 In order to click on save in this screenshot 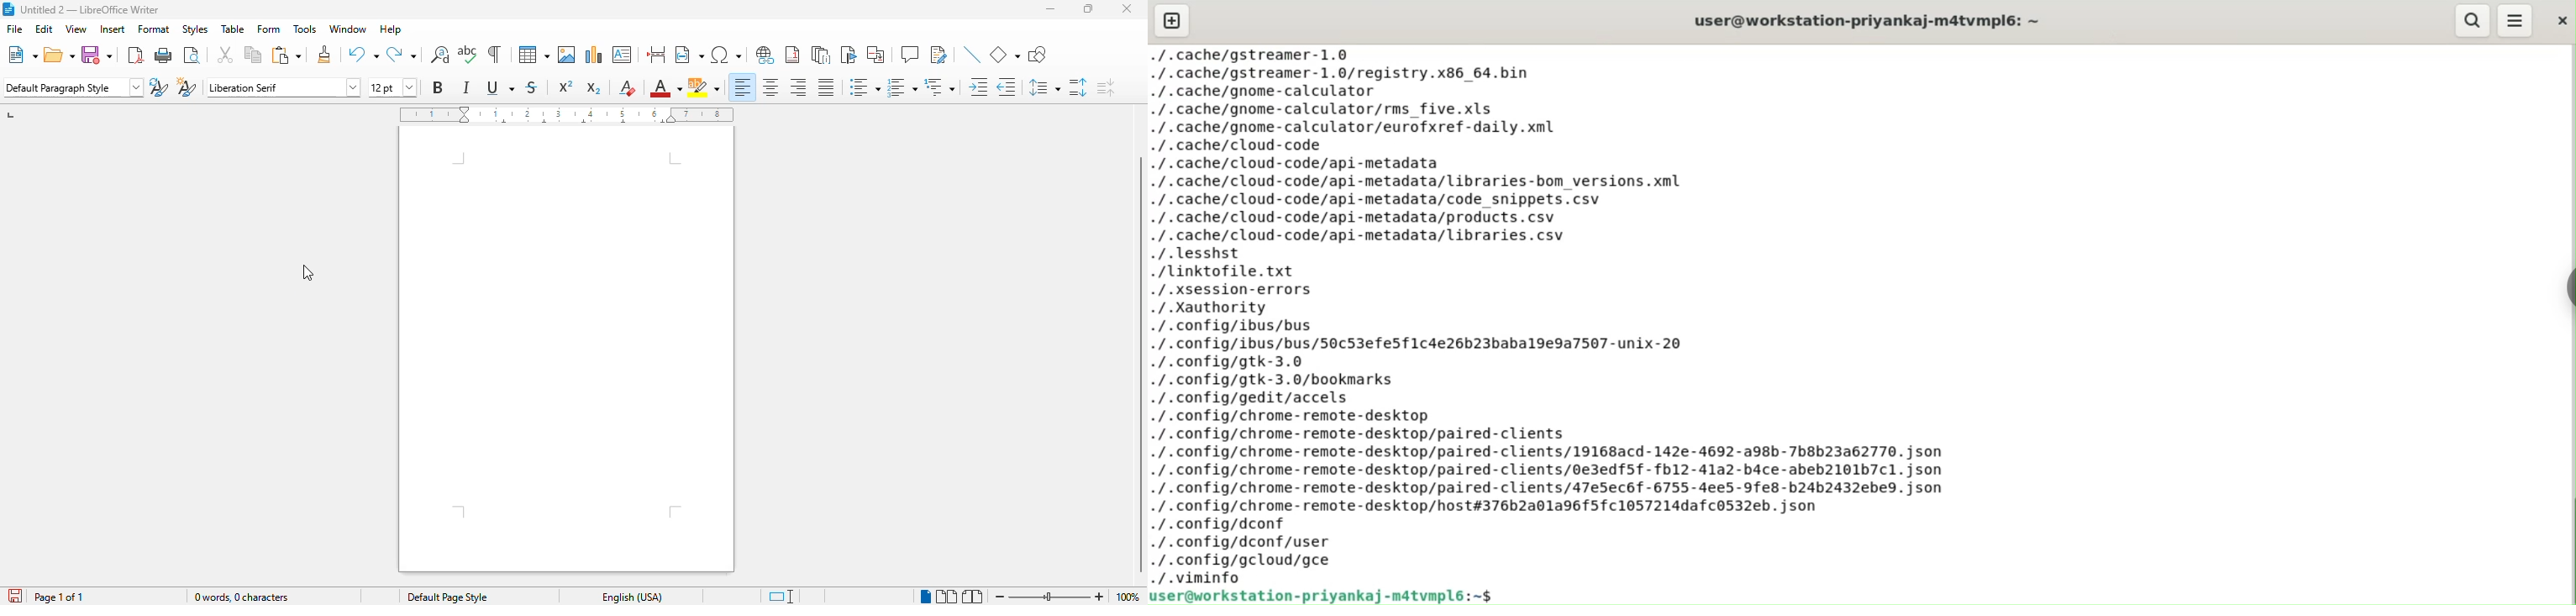, I will do `click(97, 55)`.